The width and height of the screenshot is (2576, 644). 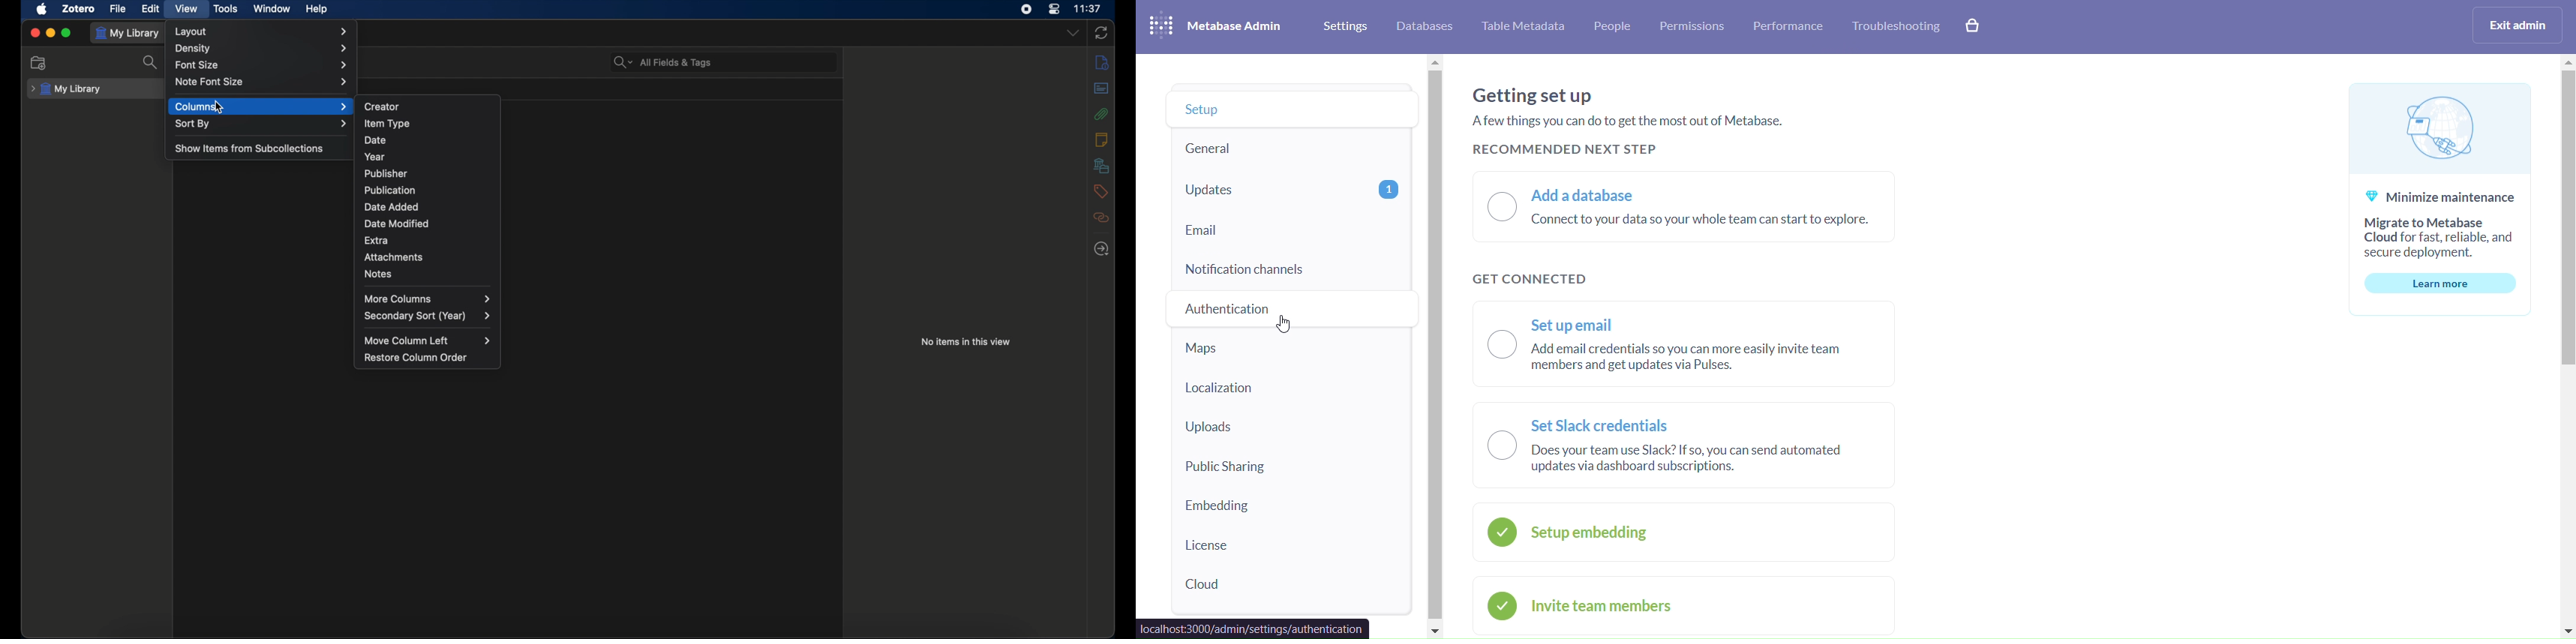 I want to click on my library, so click(x=128, y=33).